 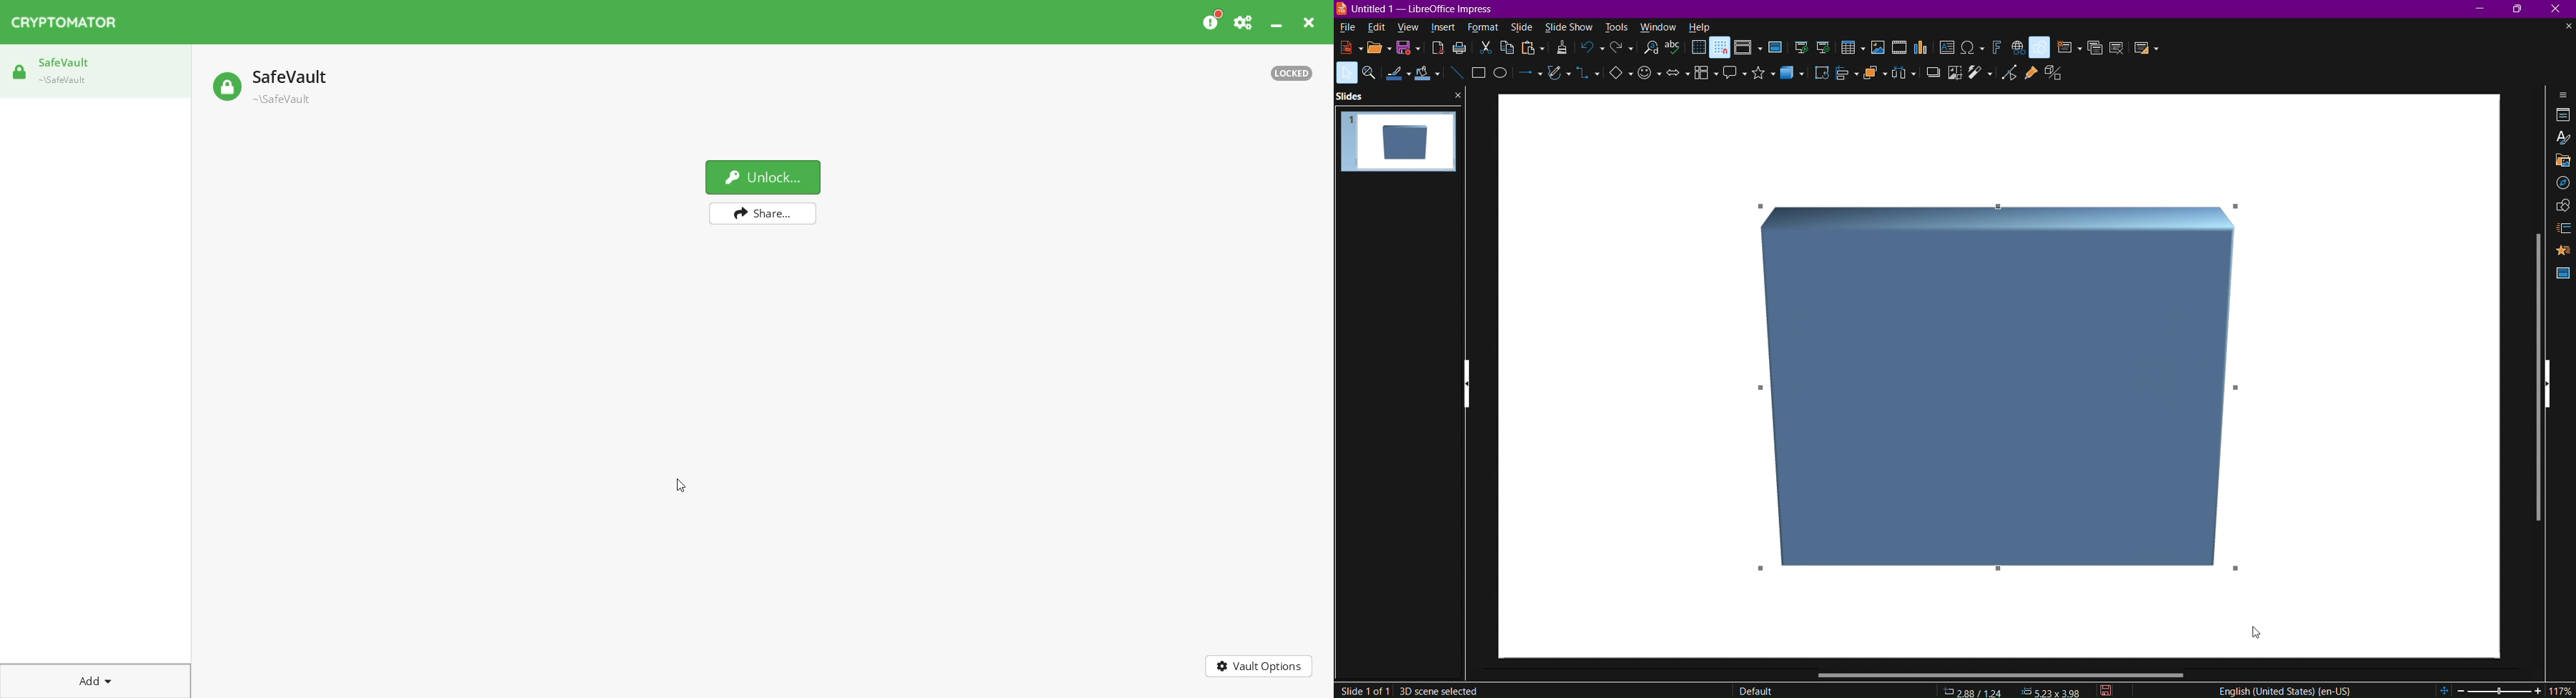 I want to click on export as pdf, so click(x=1437, y=51).